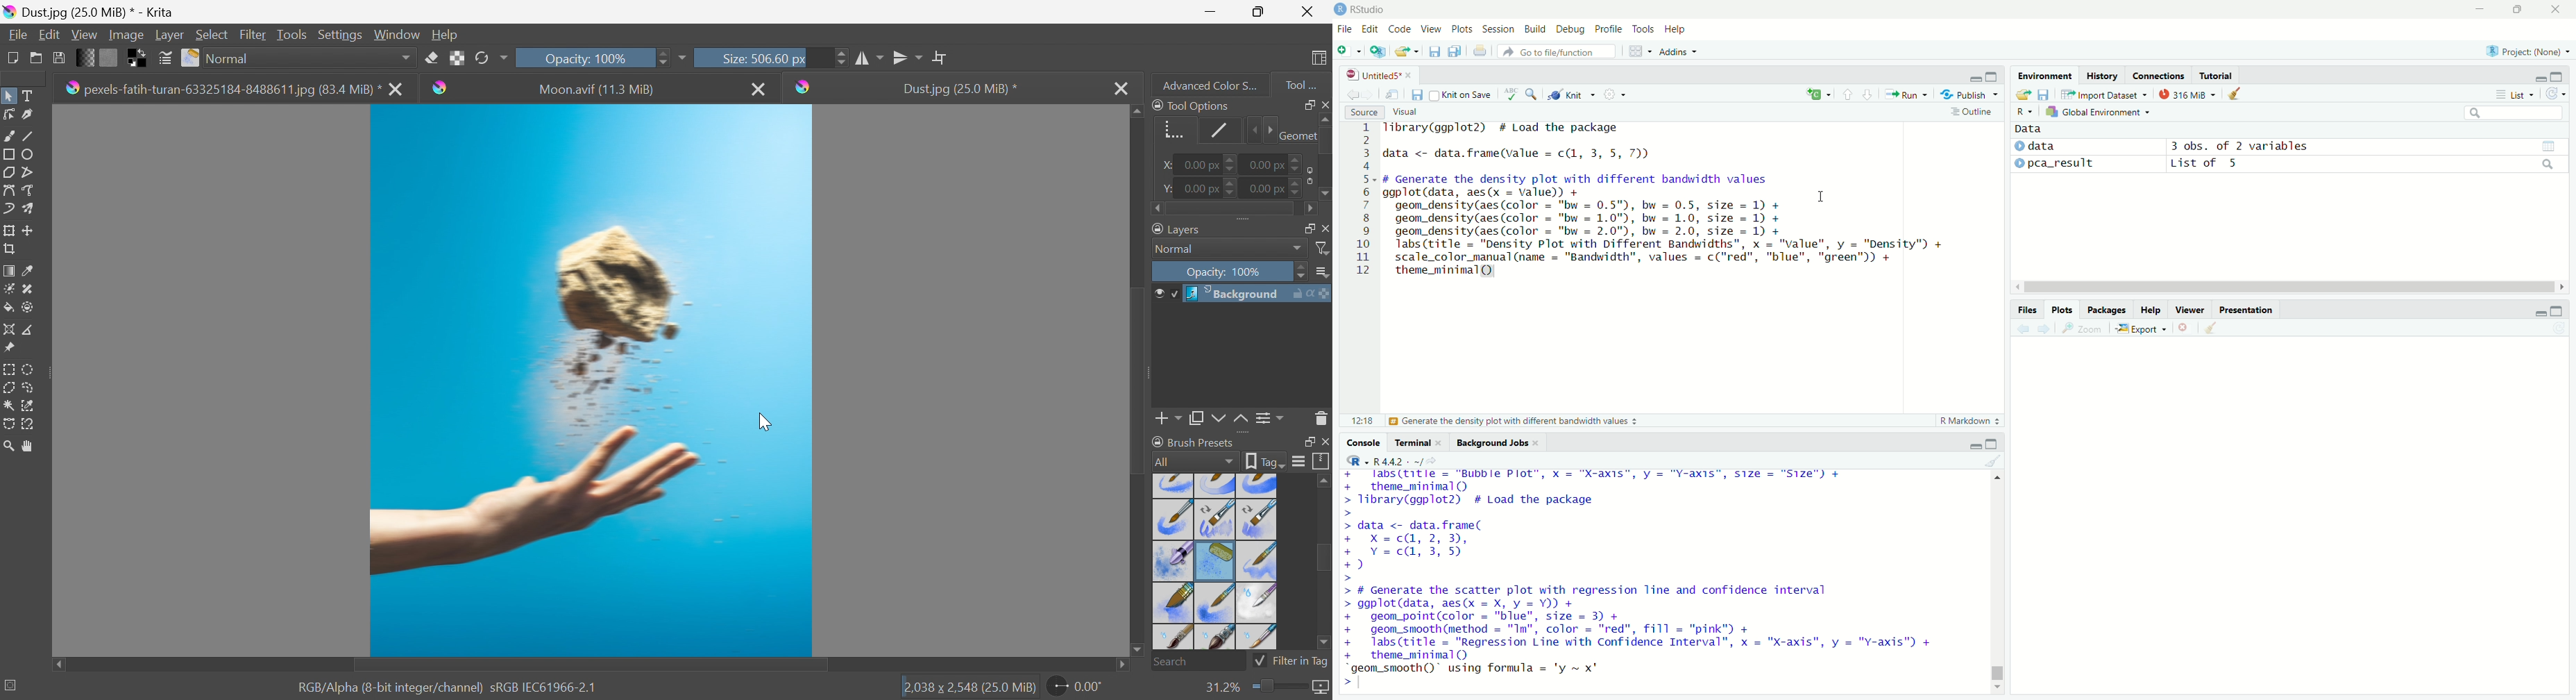 Image resolution: width=2576 pixels, height=700 pixels. What do you see at coordinates (1974, 111) in the screenshot?
I see `Outline` at bounding box center [1974, 111].